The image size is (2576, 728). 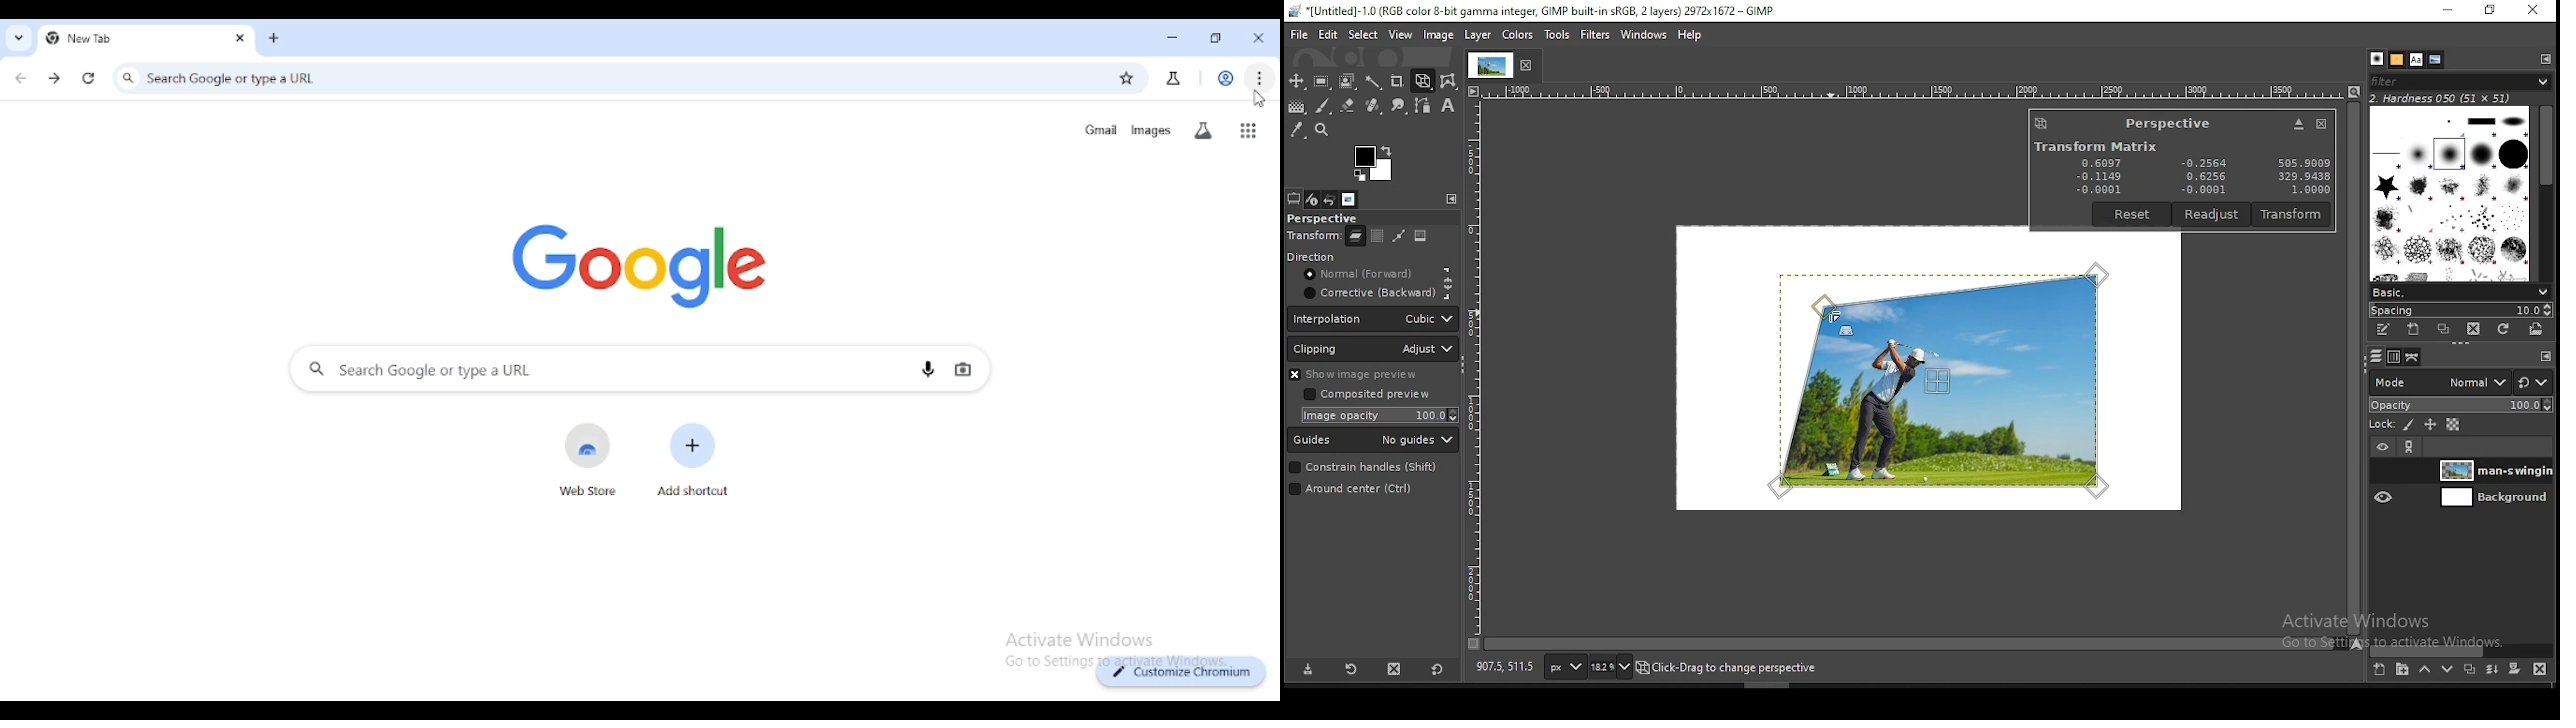 I want to click on image, so click(x=1422, y=238).